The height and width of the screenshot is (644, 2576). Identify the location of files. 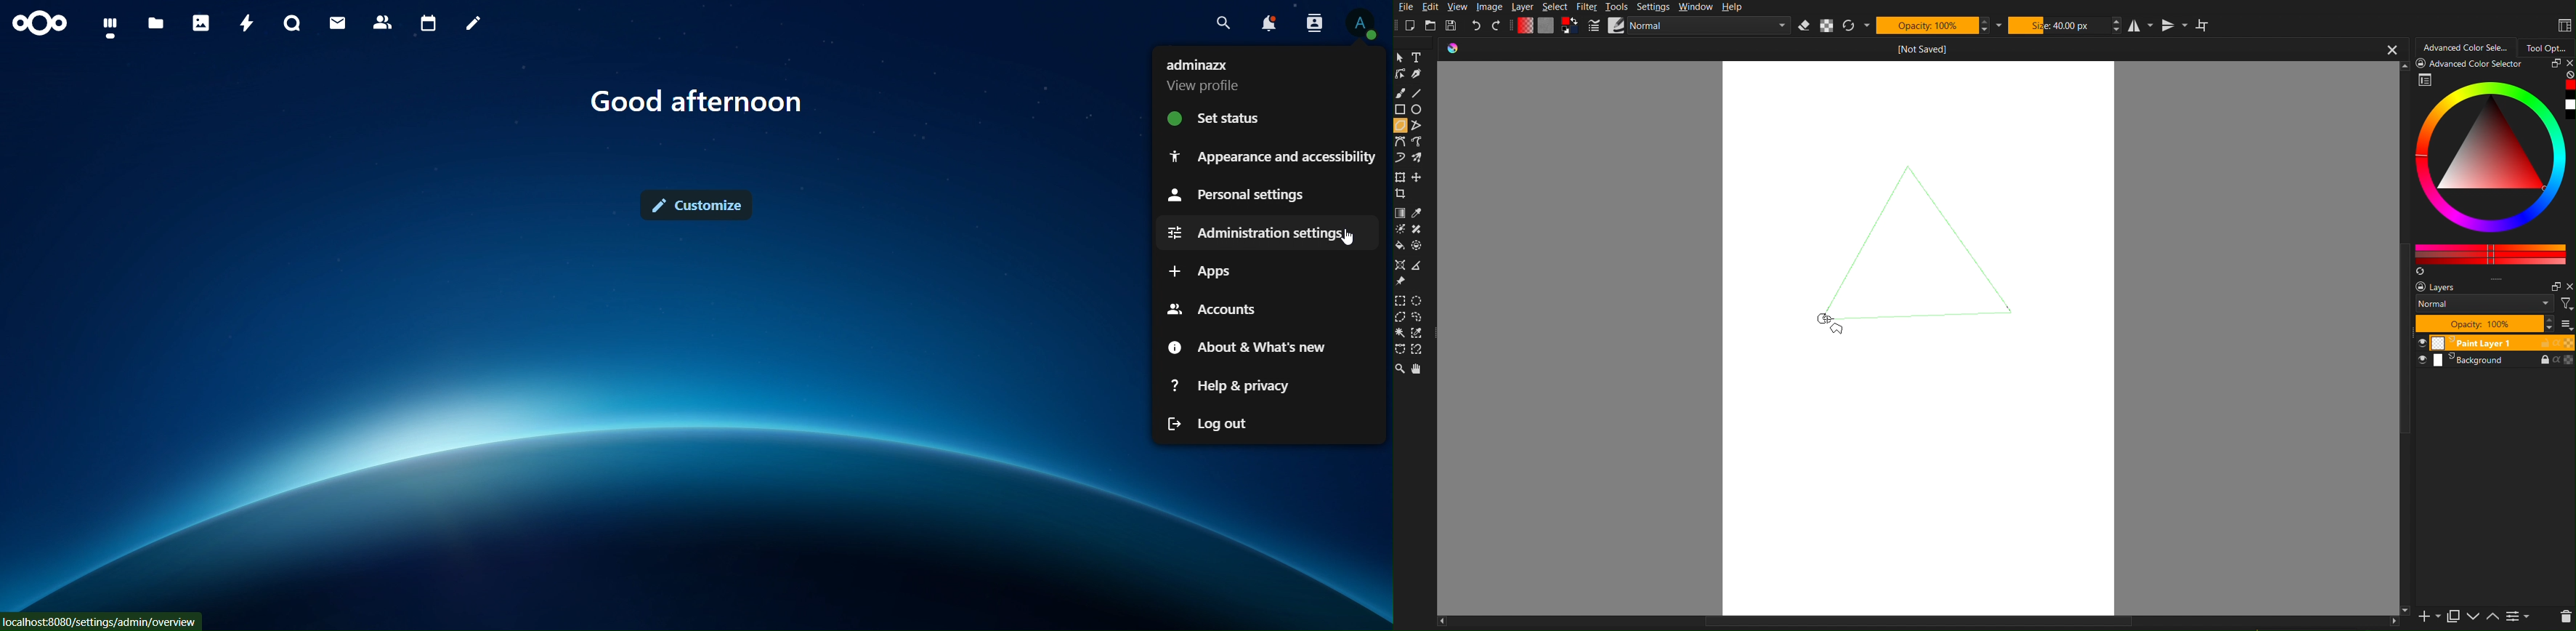
(155, 23).